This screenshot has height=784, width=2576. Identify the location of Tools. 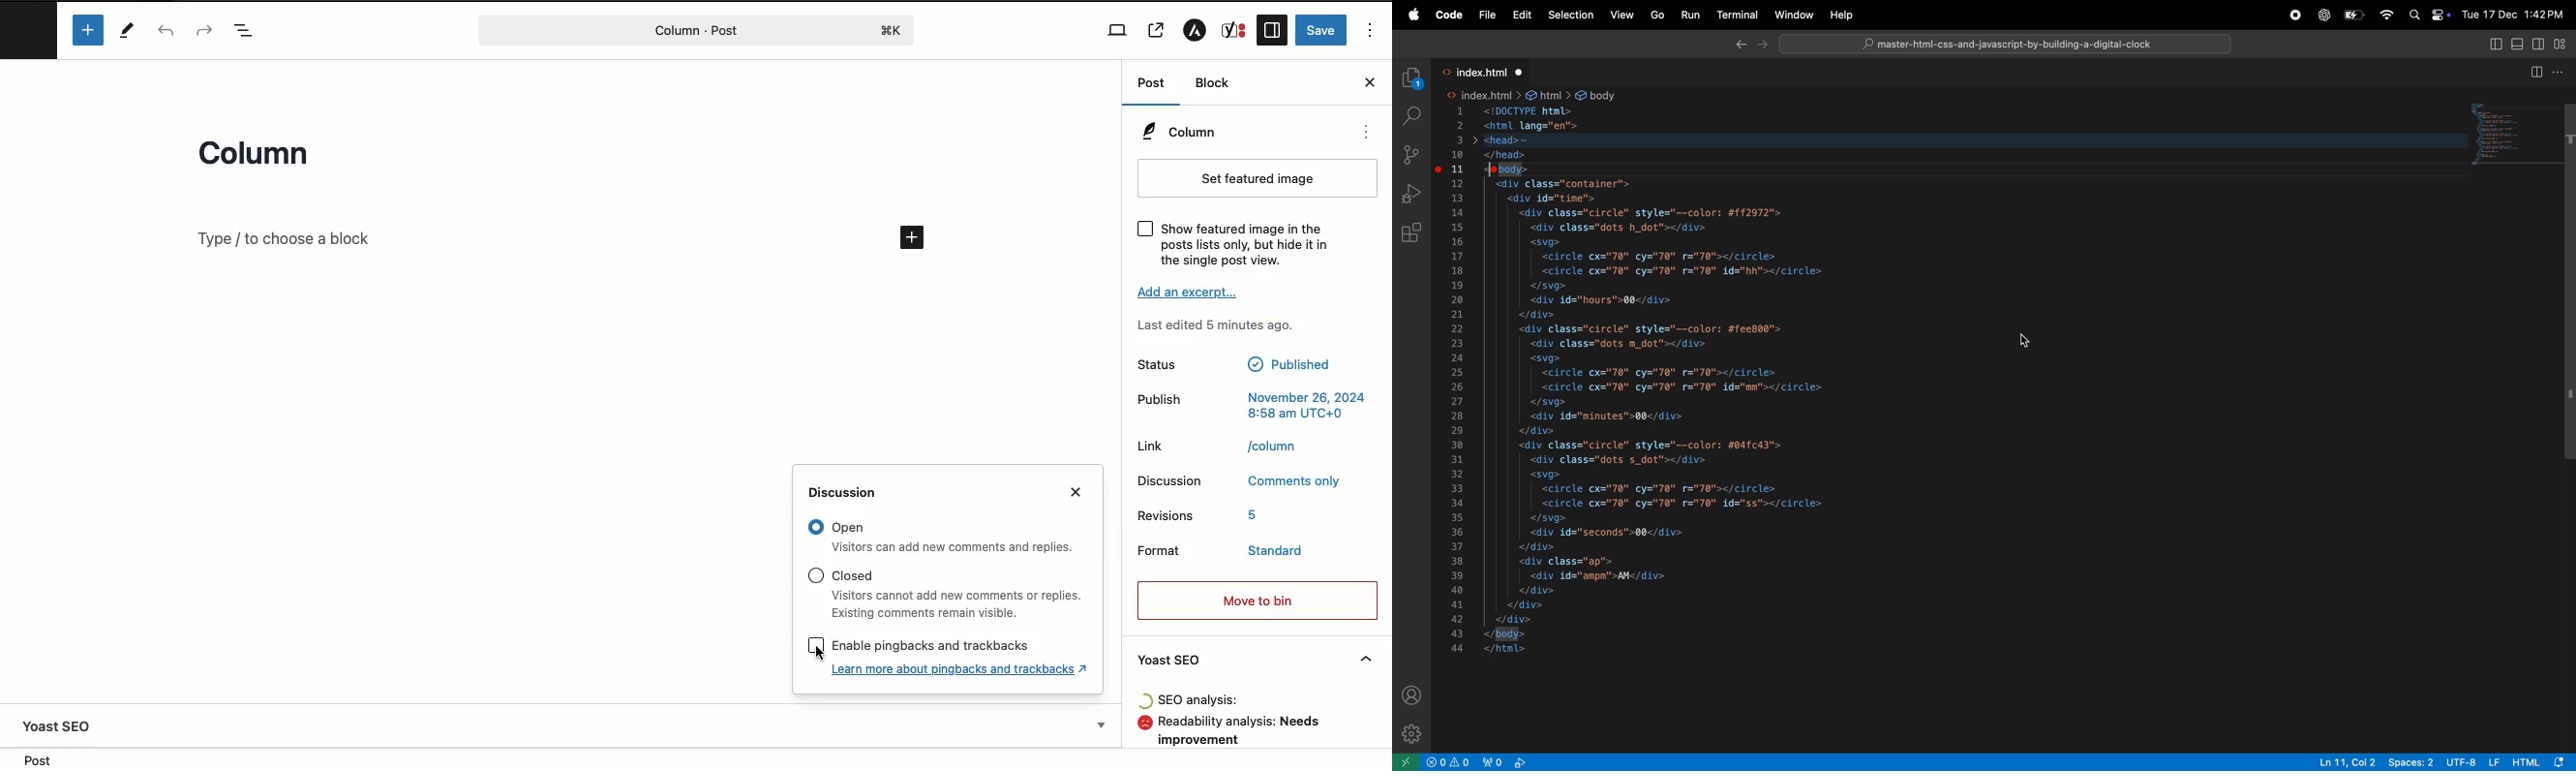
(129, 31).